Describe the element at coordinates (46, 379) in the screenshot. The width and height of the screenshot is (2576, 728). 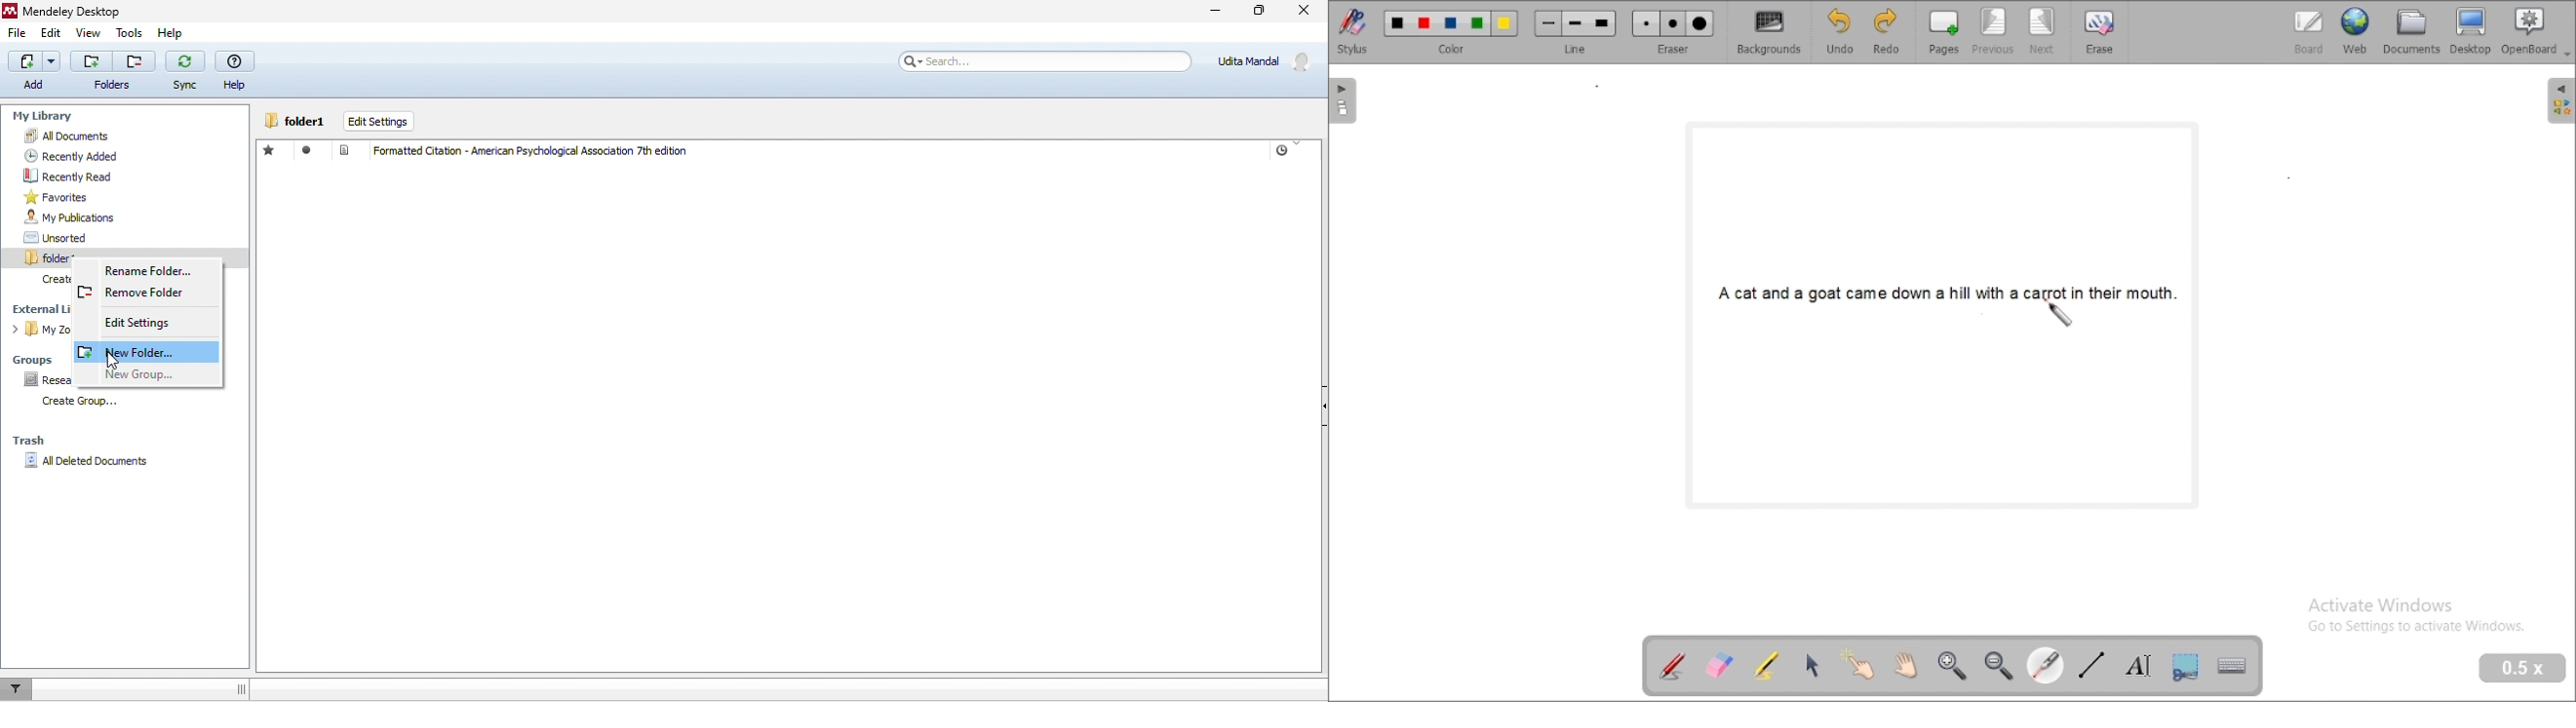
I see `research` at that location.